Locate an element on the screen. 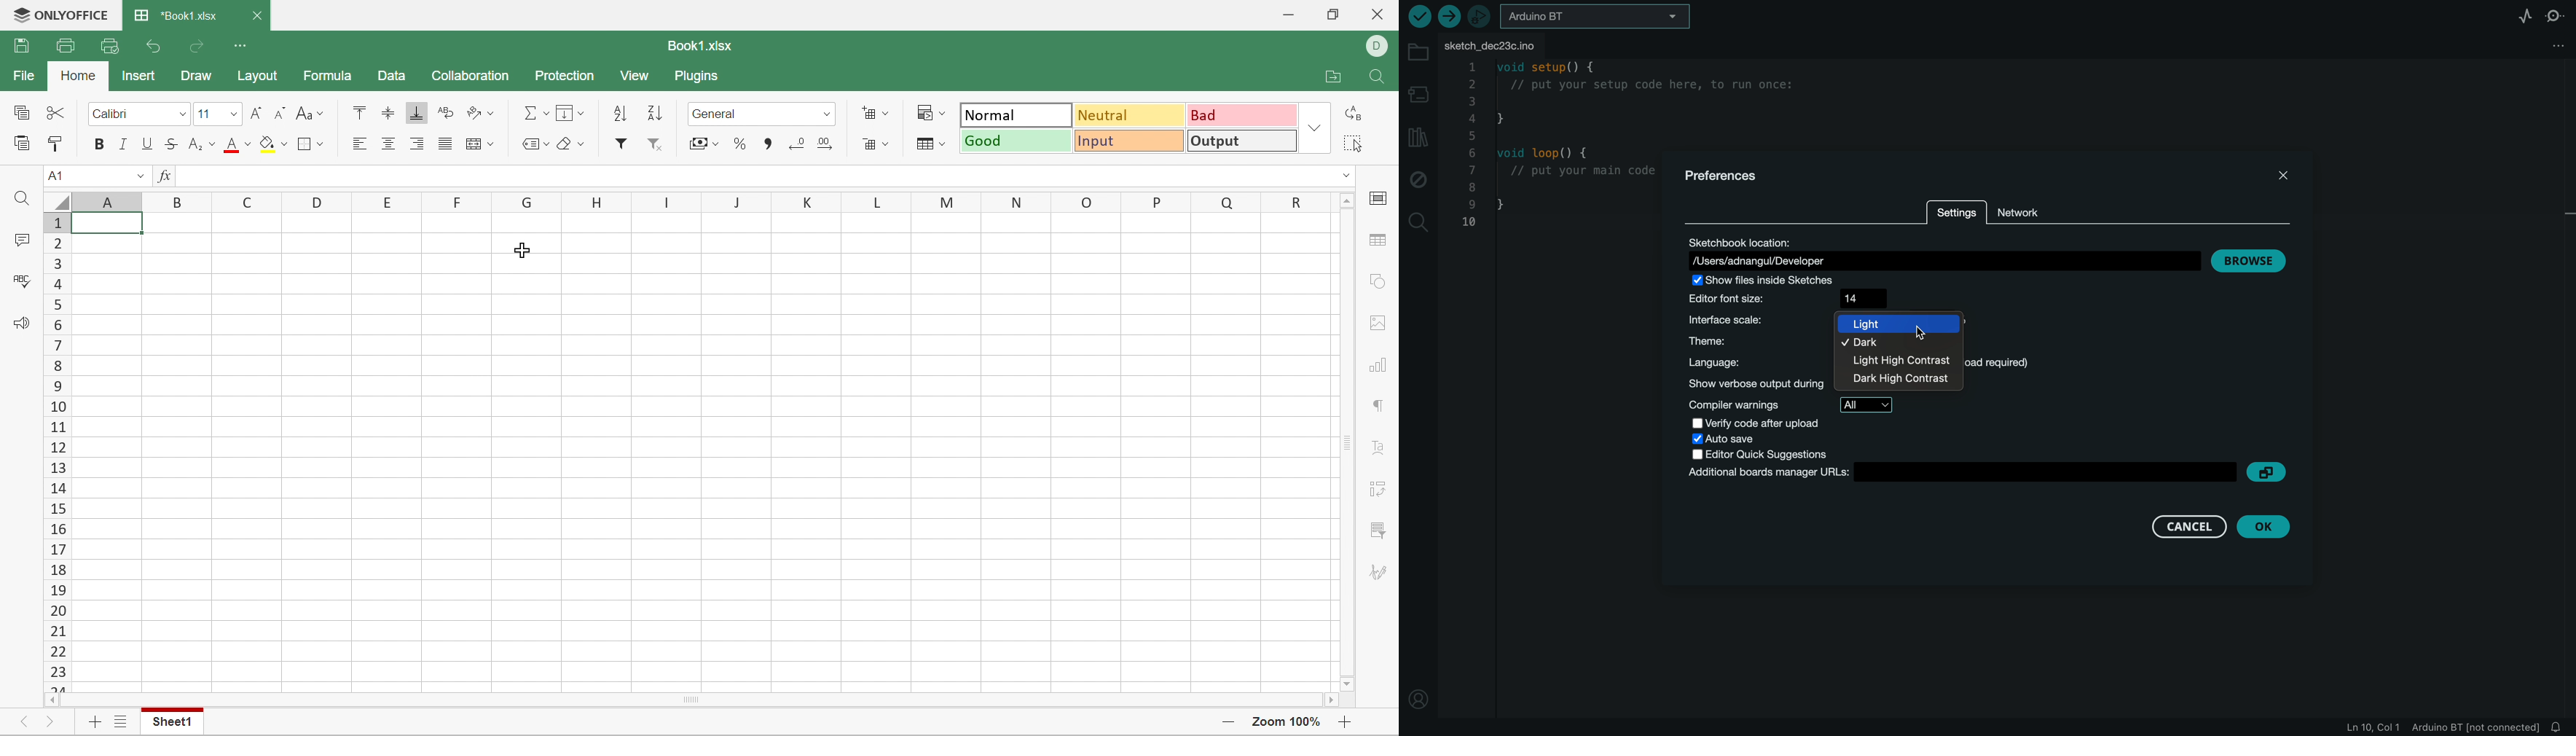 This screenshot has width=2576, height=756. 1 is located at coordinates (54, 224).